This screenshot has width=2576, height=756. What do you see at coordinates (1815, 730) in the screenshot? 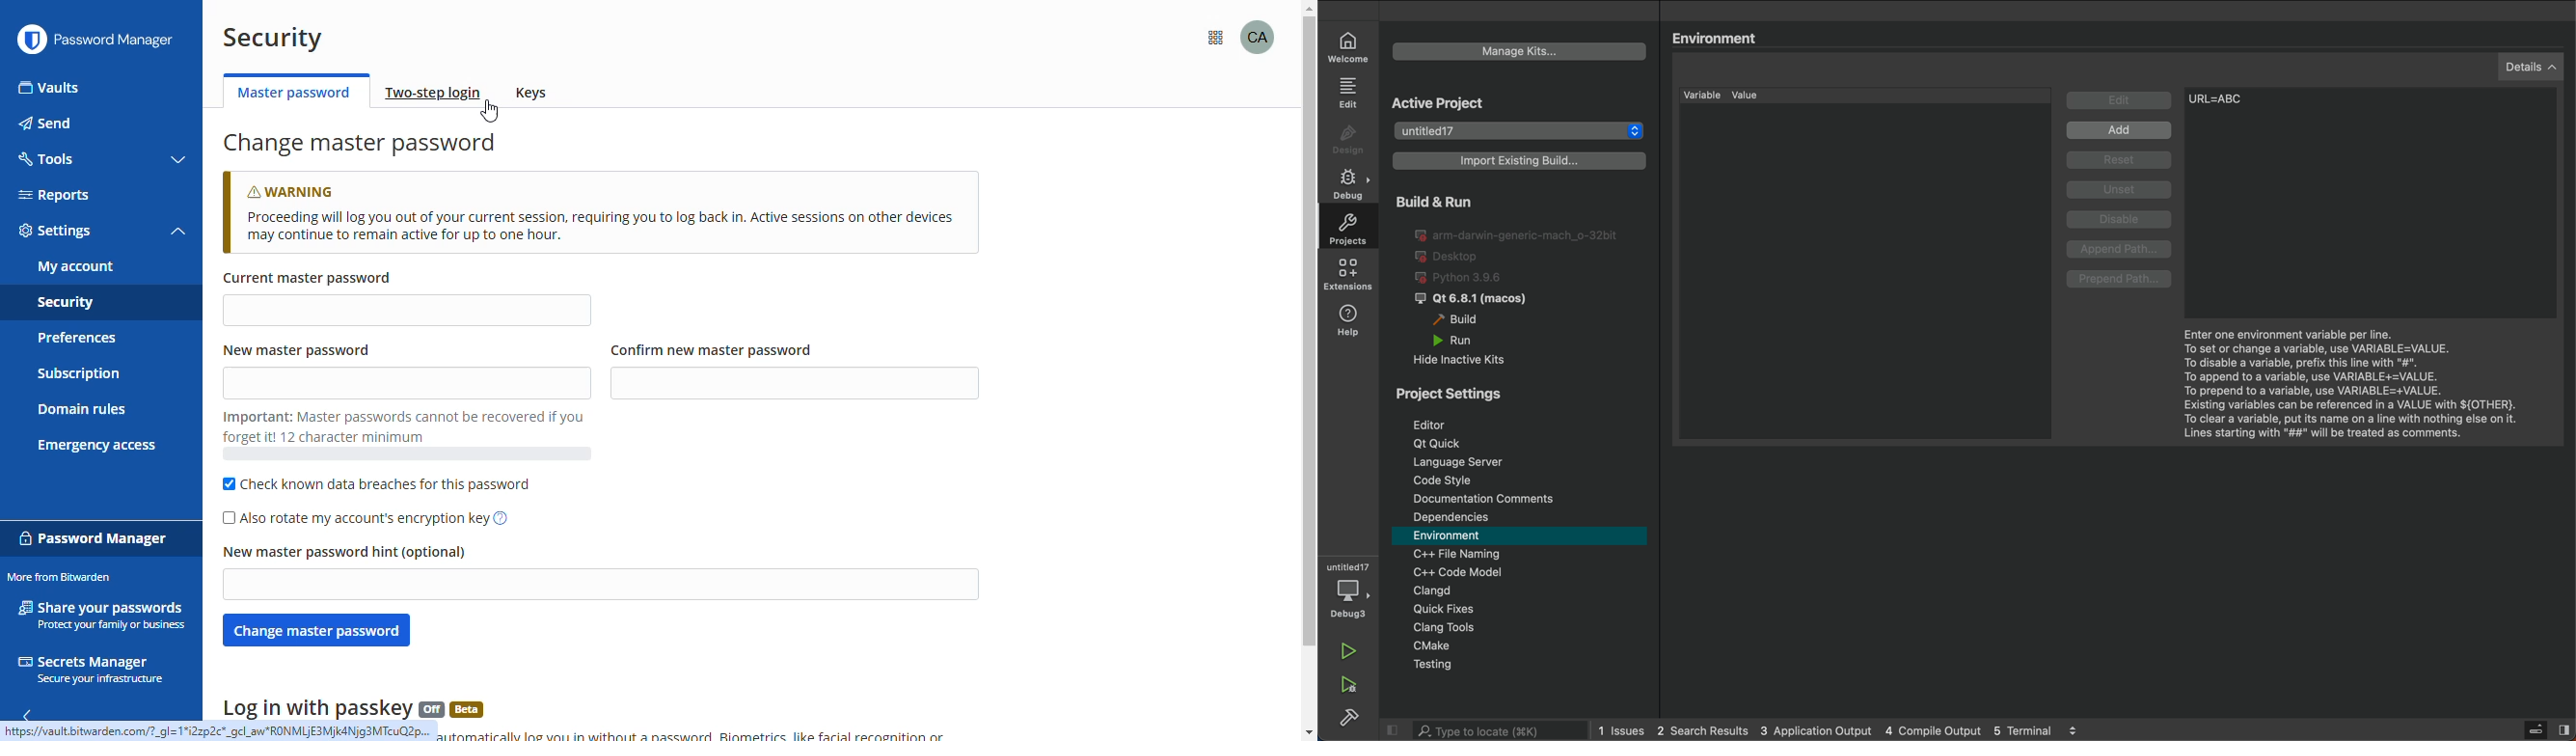
I see `3 application output` at bounding box center [1815, 730].